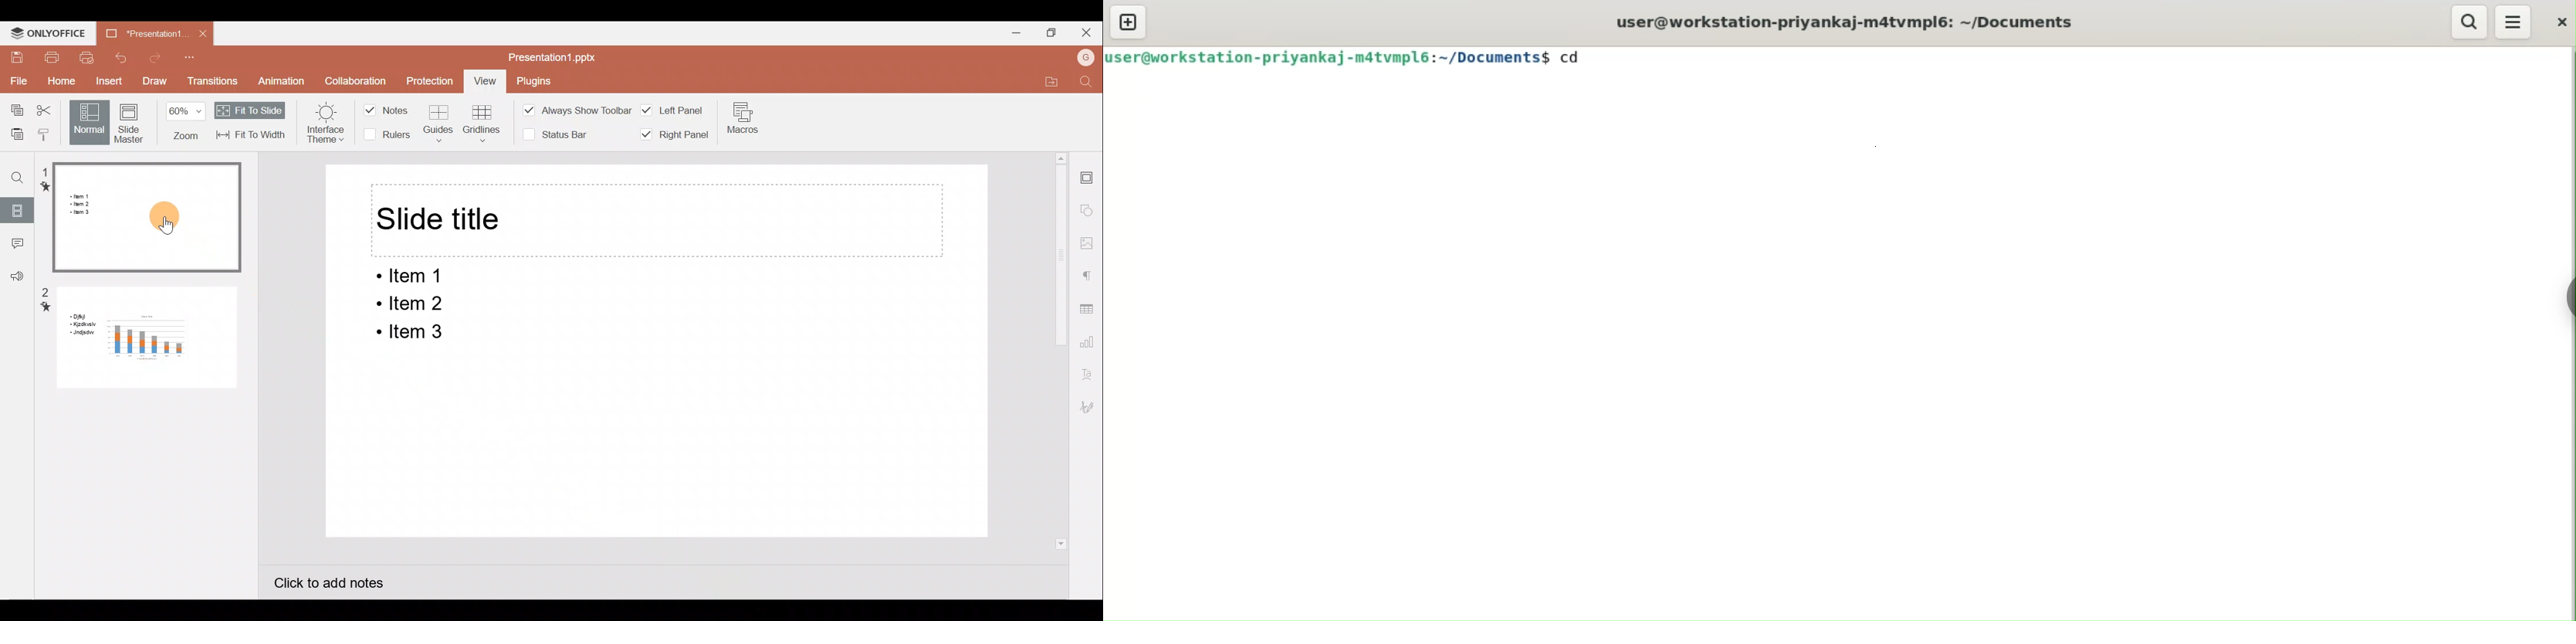 Image resolution: width=2576 pixels, height=644 pixels. I want to click on Customize quick access toolbar, so click(191, 59).